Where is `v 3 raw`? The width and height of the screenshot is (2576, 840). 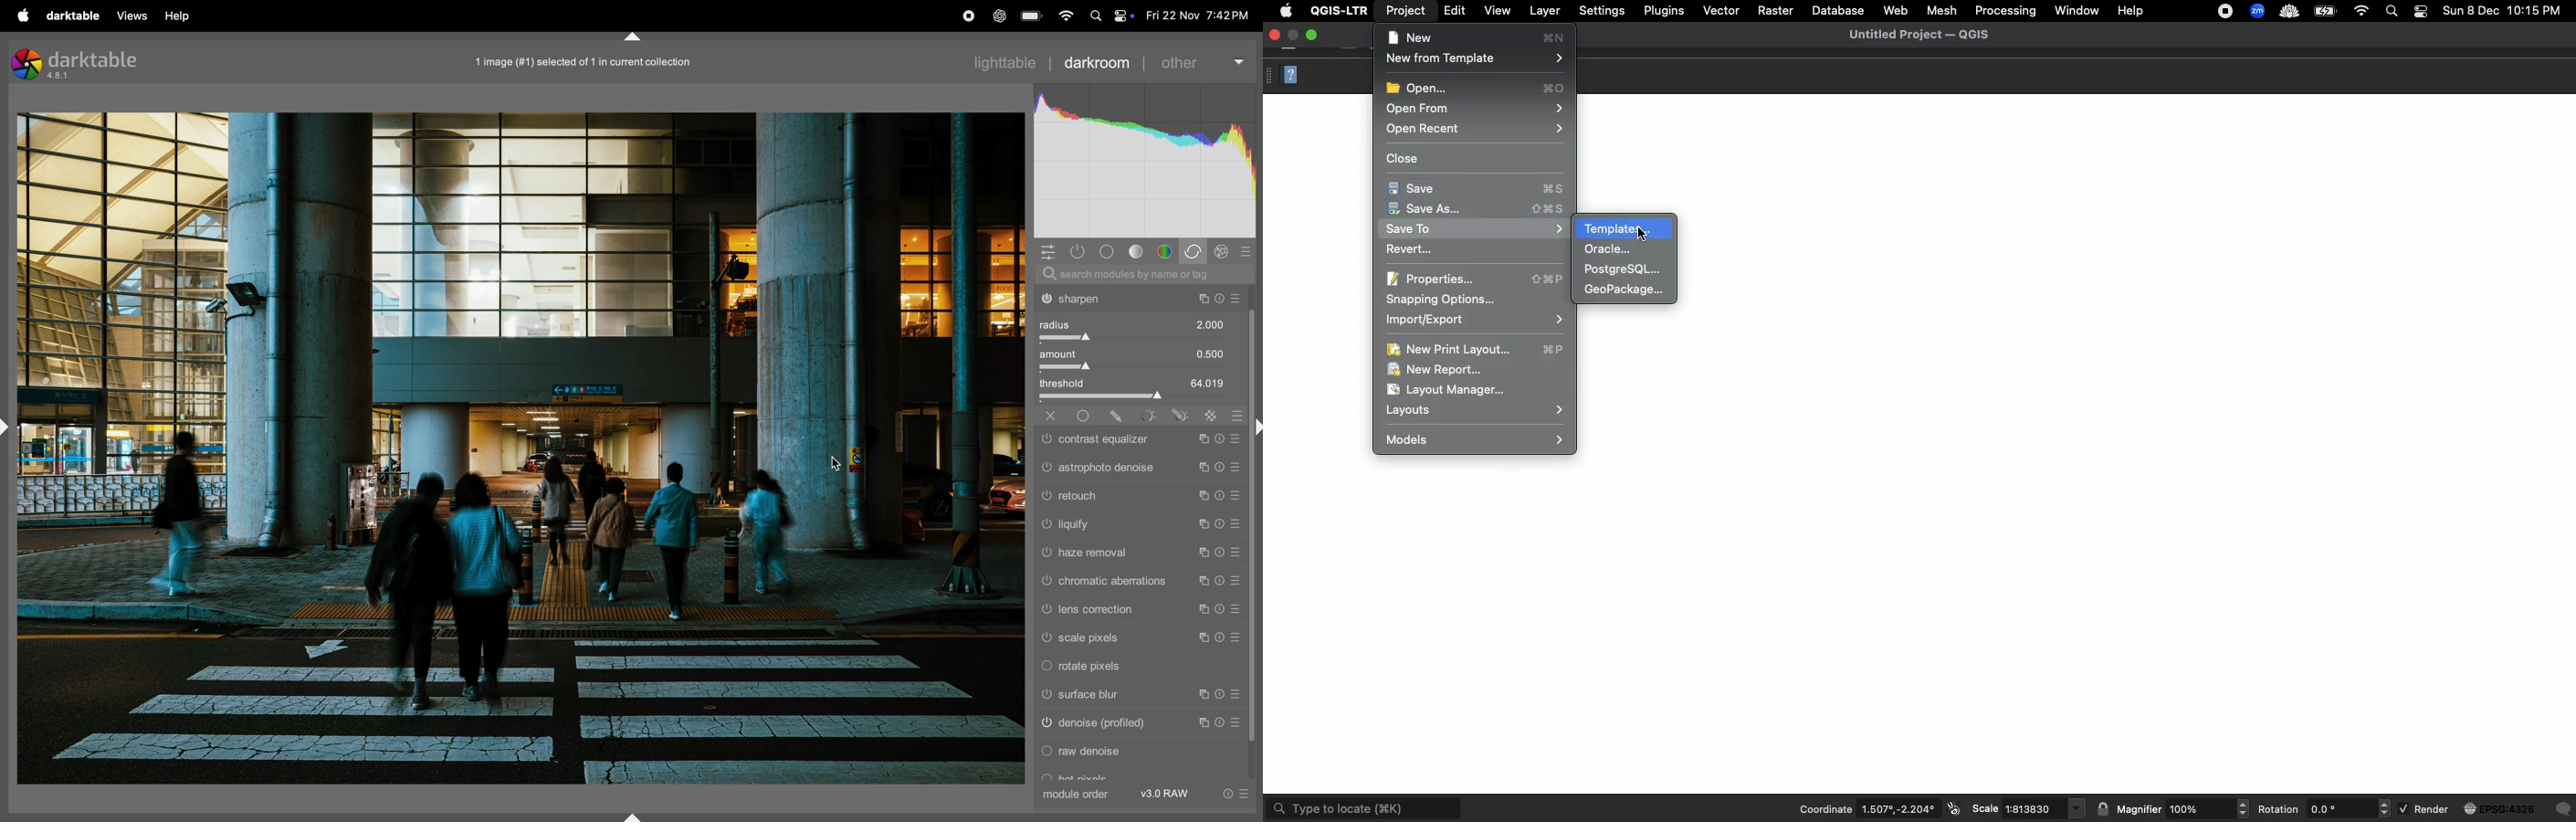 v 3 raw is located at coordinates (1168, 794).